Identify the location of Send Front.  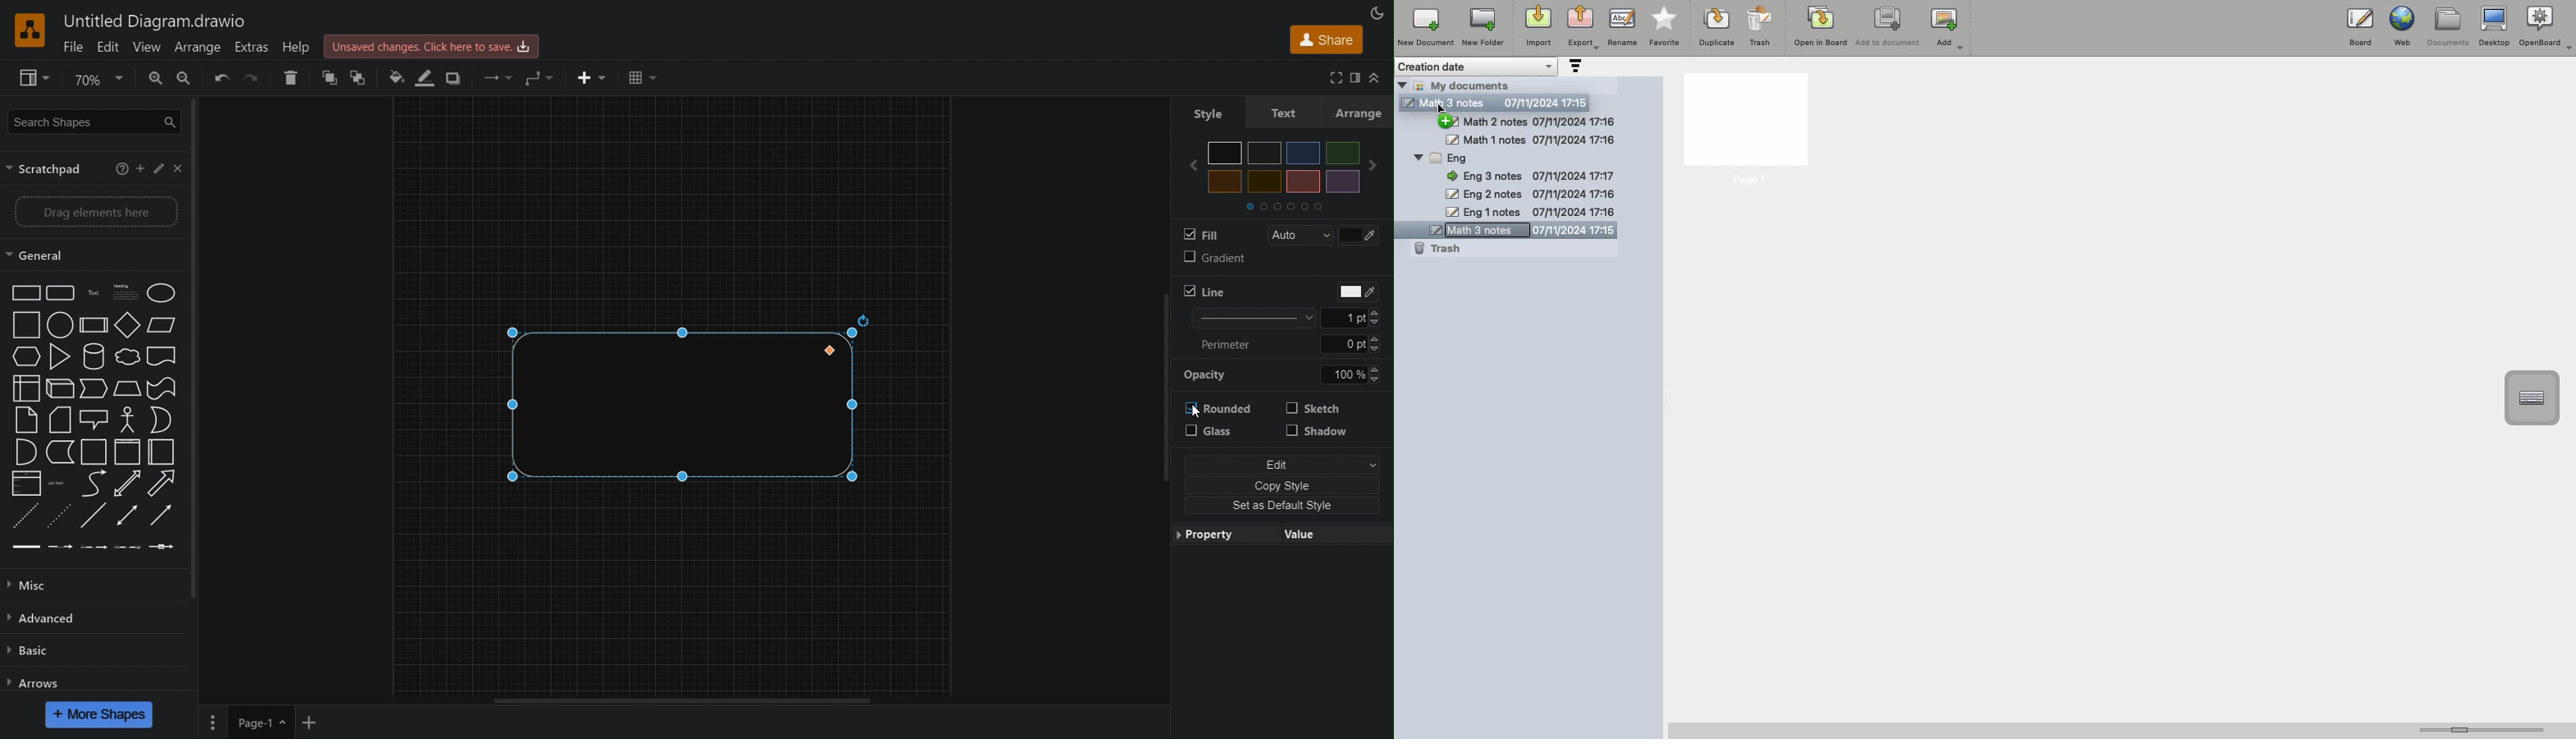
(328, 80).